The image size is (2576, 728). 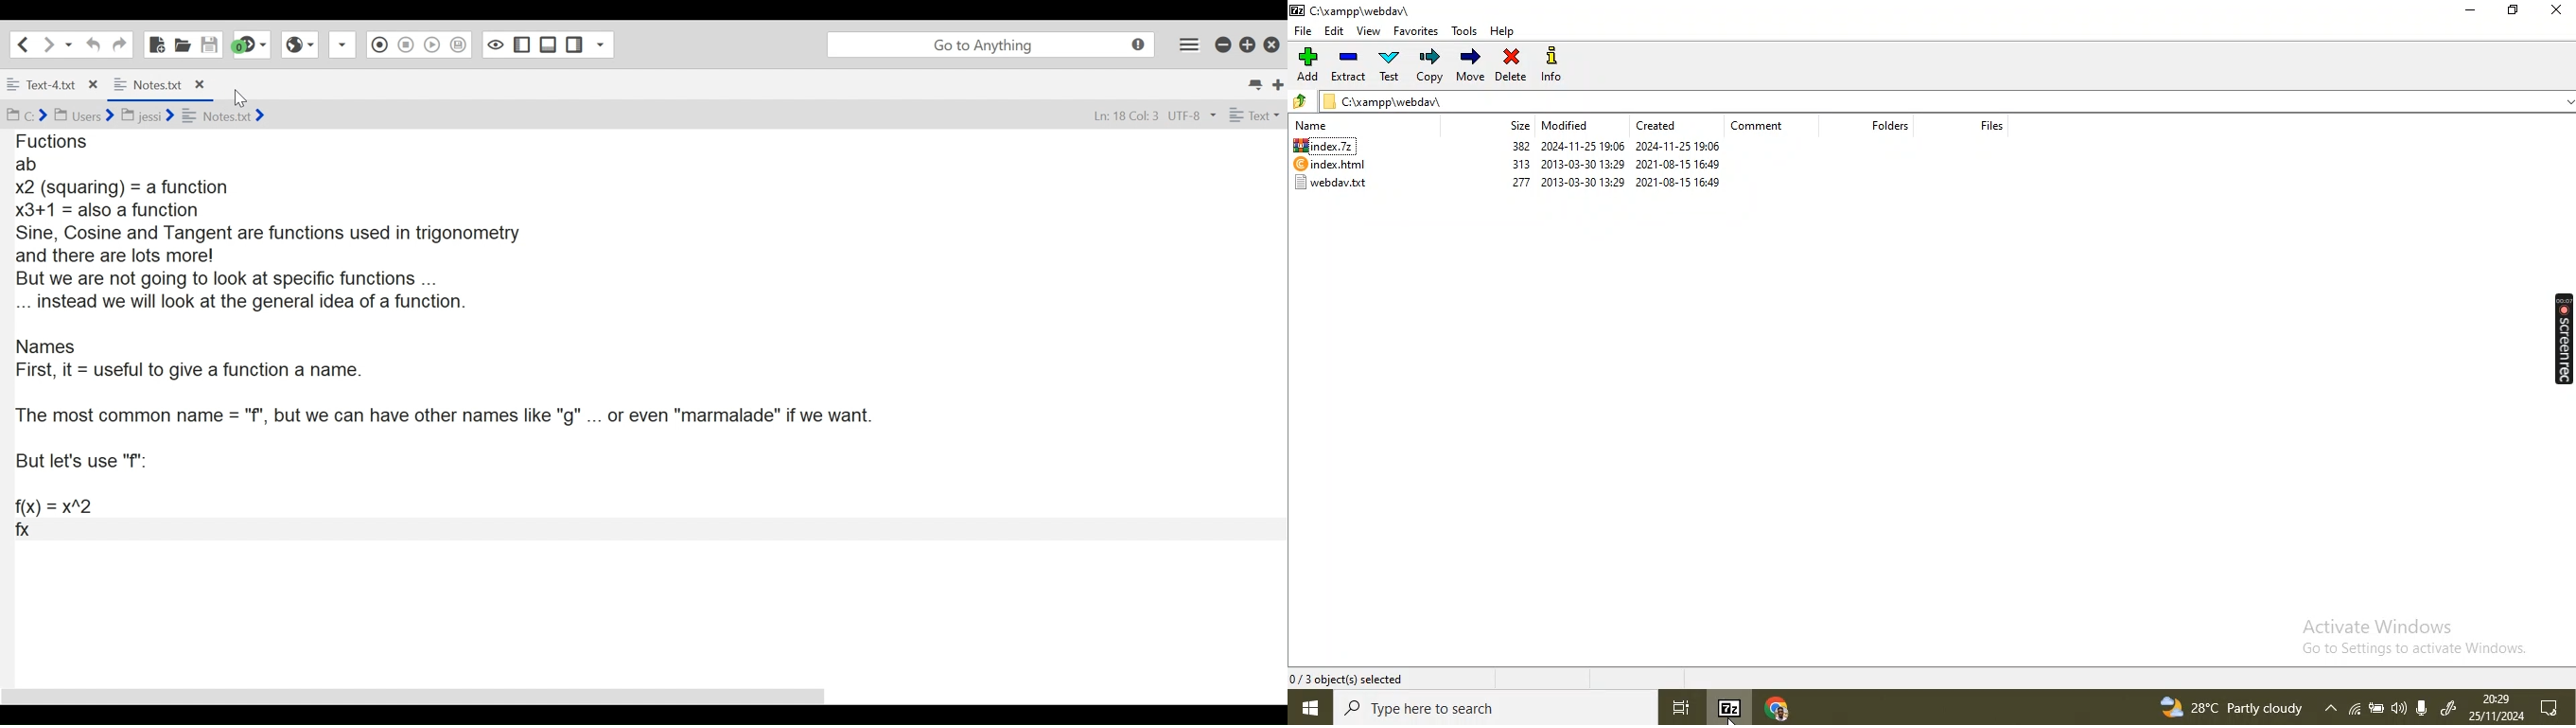 I want to click on info, so click(x=1552, y=64).